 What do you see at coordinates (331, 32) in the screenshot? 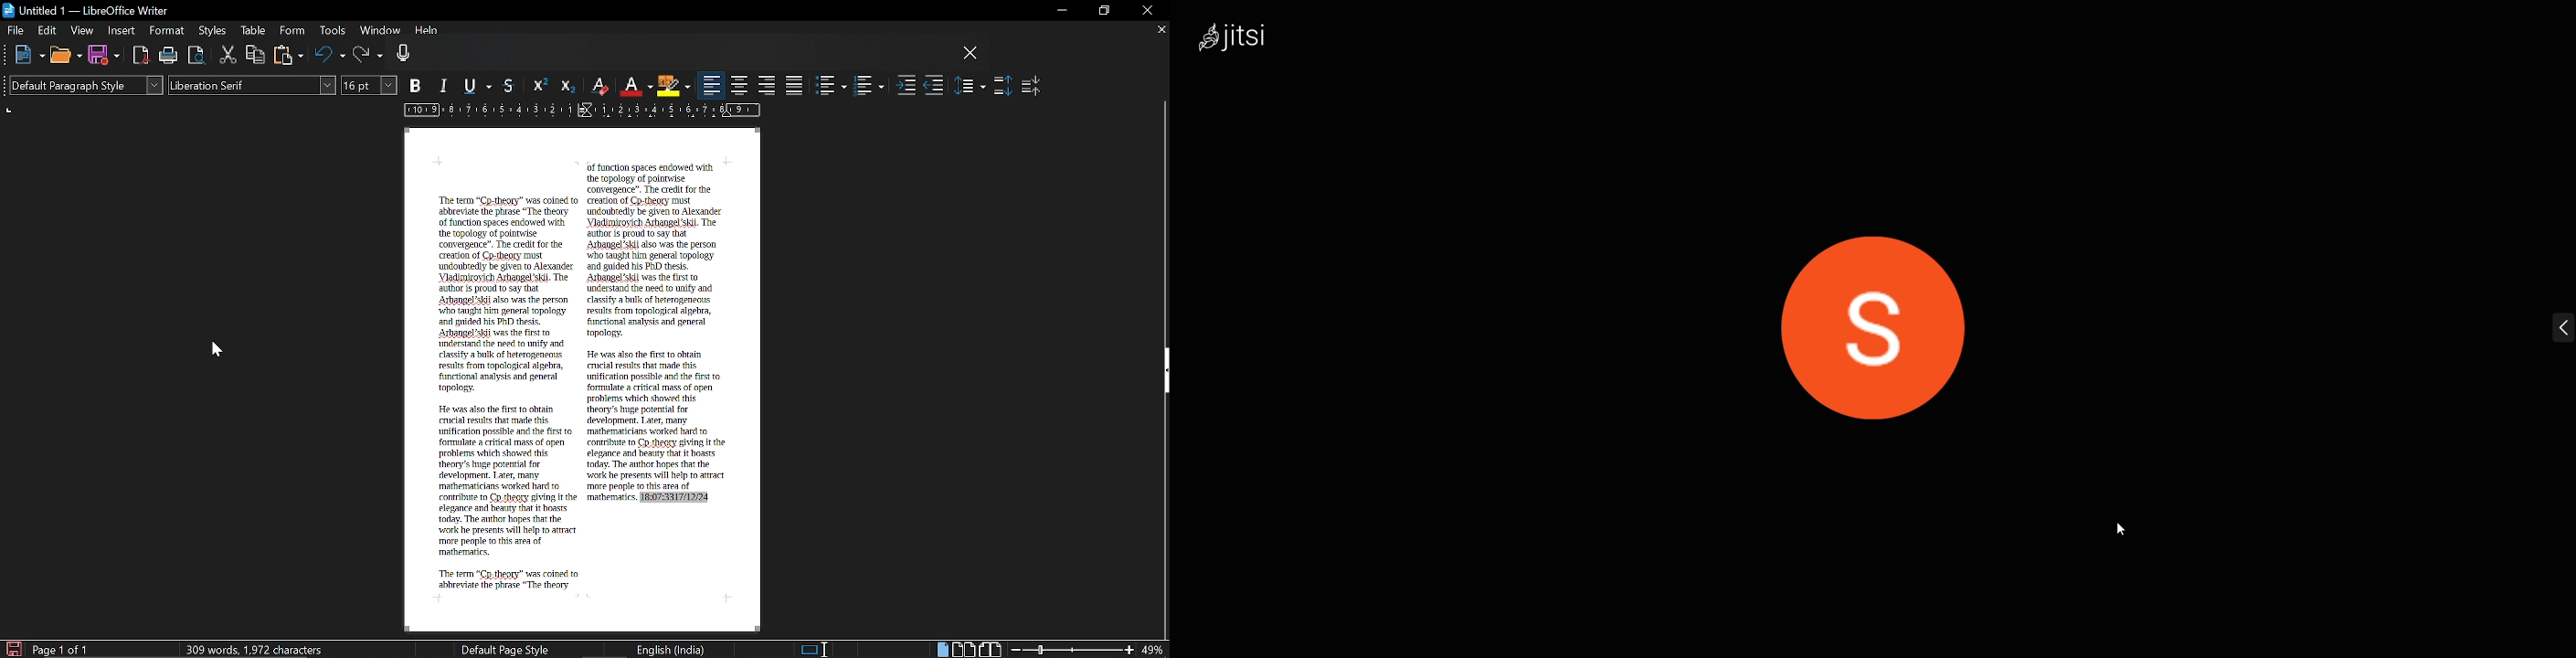
I see `Tools` at bounding box center [331, 32].